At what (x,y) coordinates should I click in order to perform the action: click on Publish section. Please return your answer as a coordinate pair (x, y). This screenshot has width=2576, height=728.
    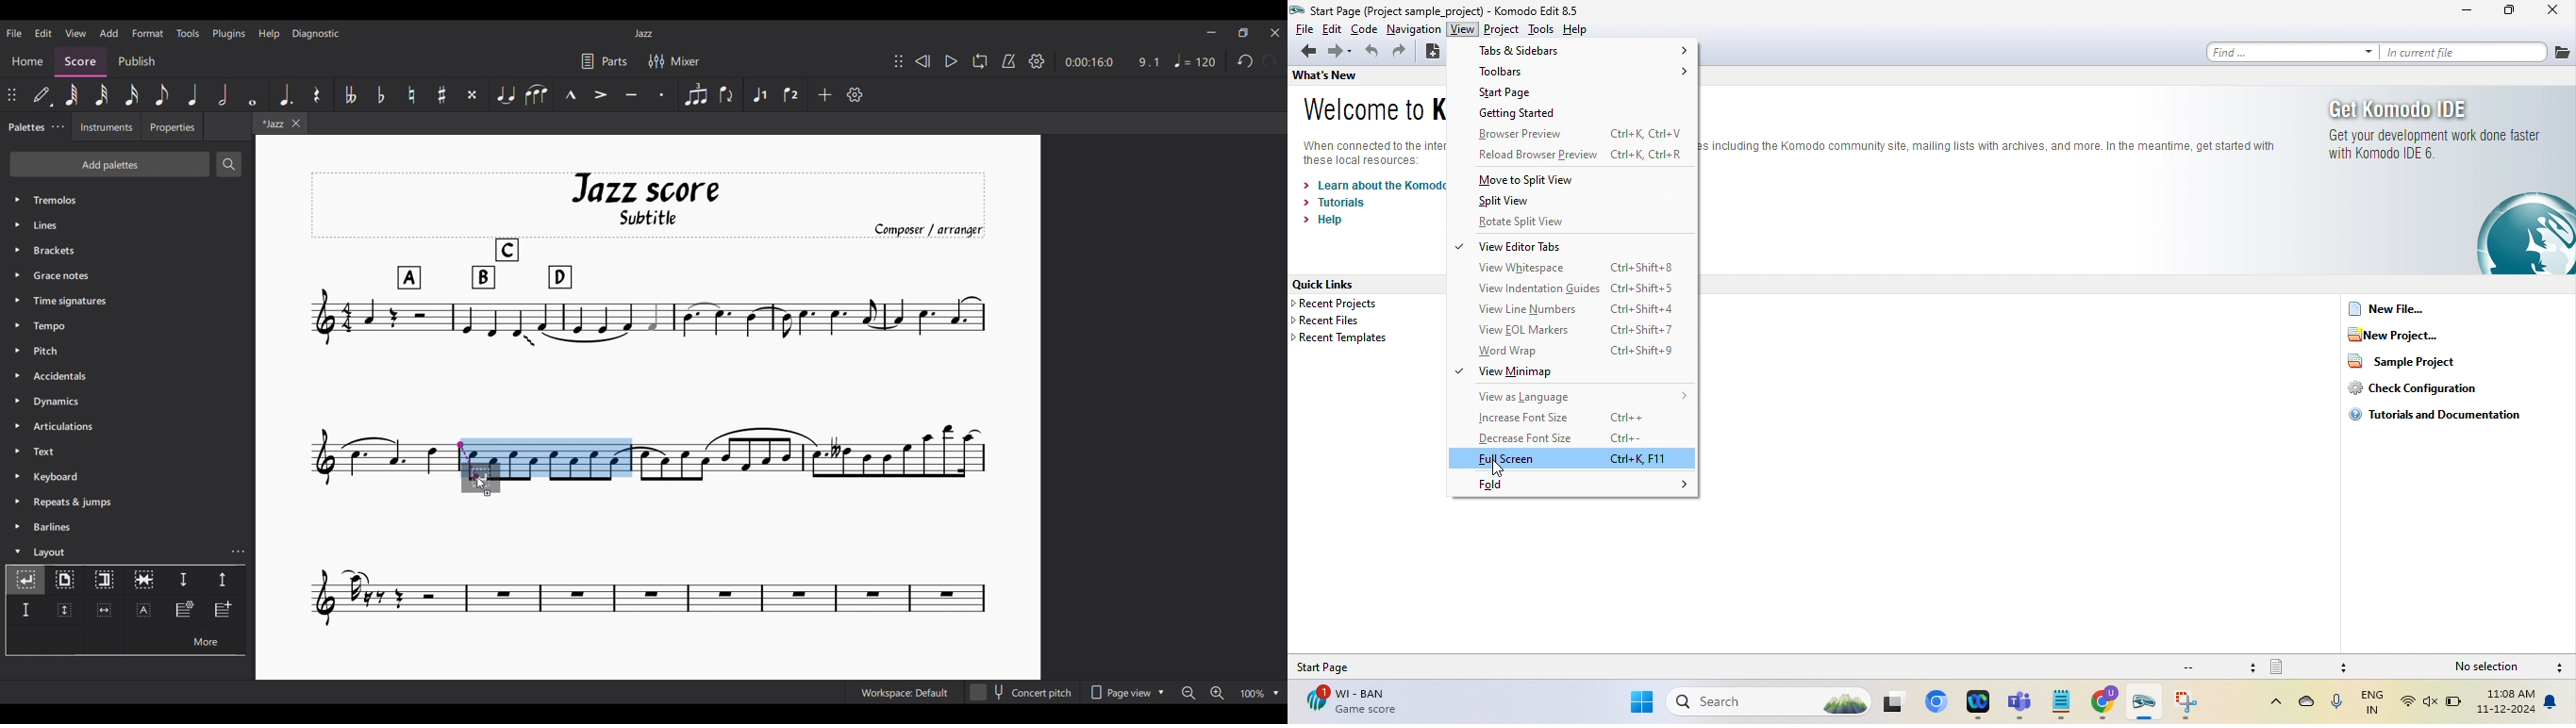
    Looking at the image, I should click on (137, 62).